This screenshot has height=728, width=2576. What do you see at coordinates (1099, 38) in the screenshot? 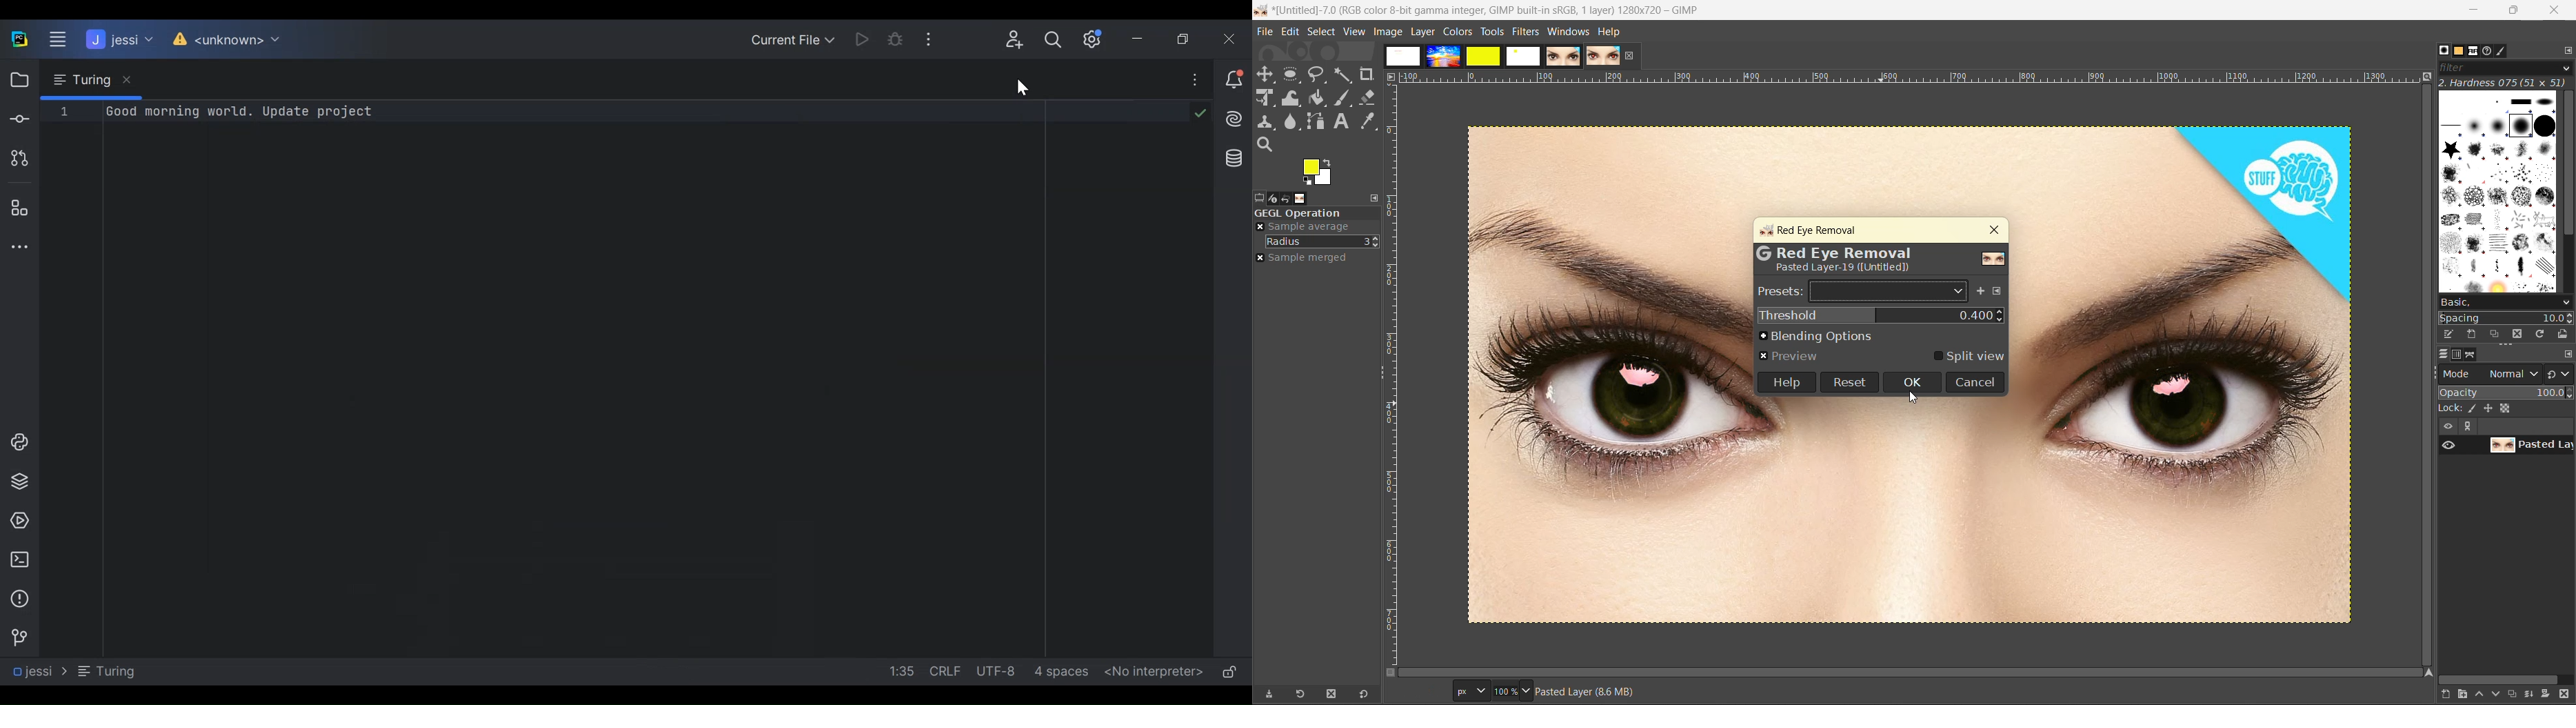
I see `Settings` at bounding box center [1099, 38].